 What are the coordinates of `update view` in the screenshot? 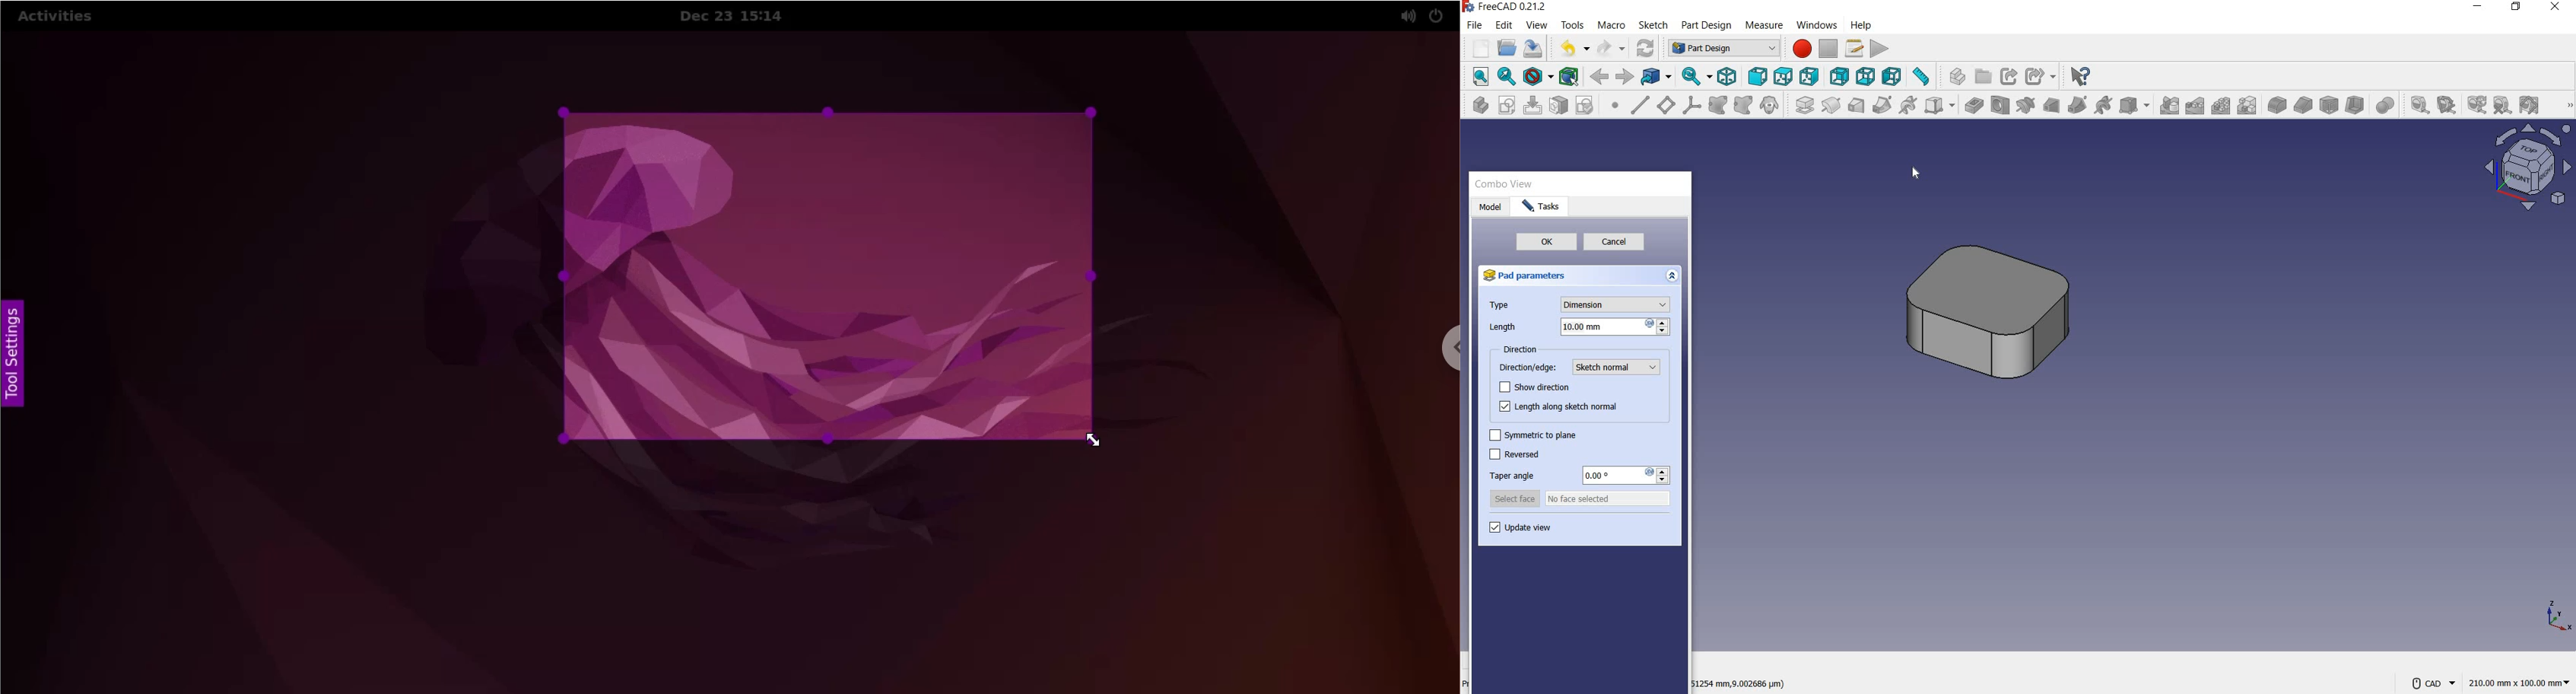 It's located at (1521, 530).